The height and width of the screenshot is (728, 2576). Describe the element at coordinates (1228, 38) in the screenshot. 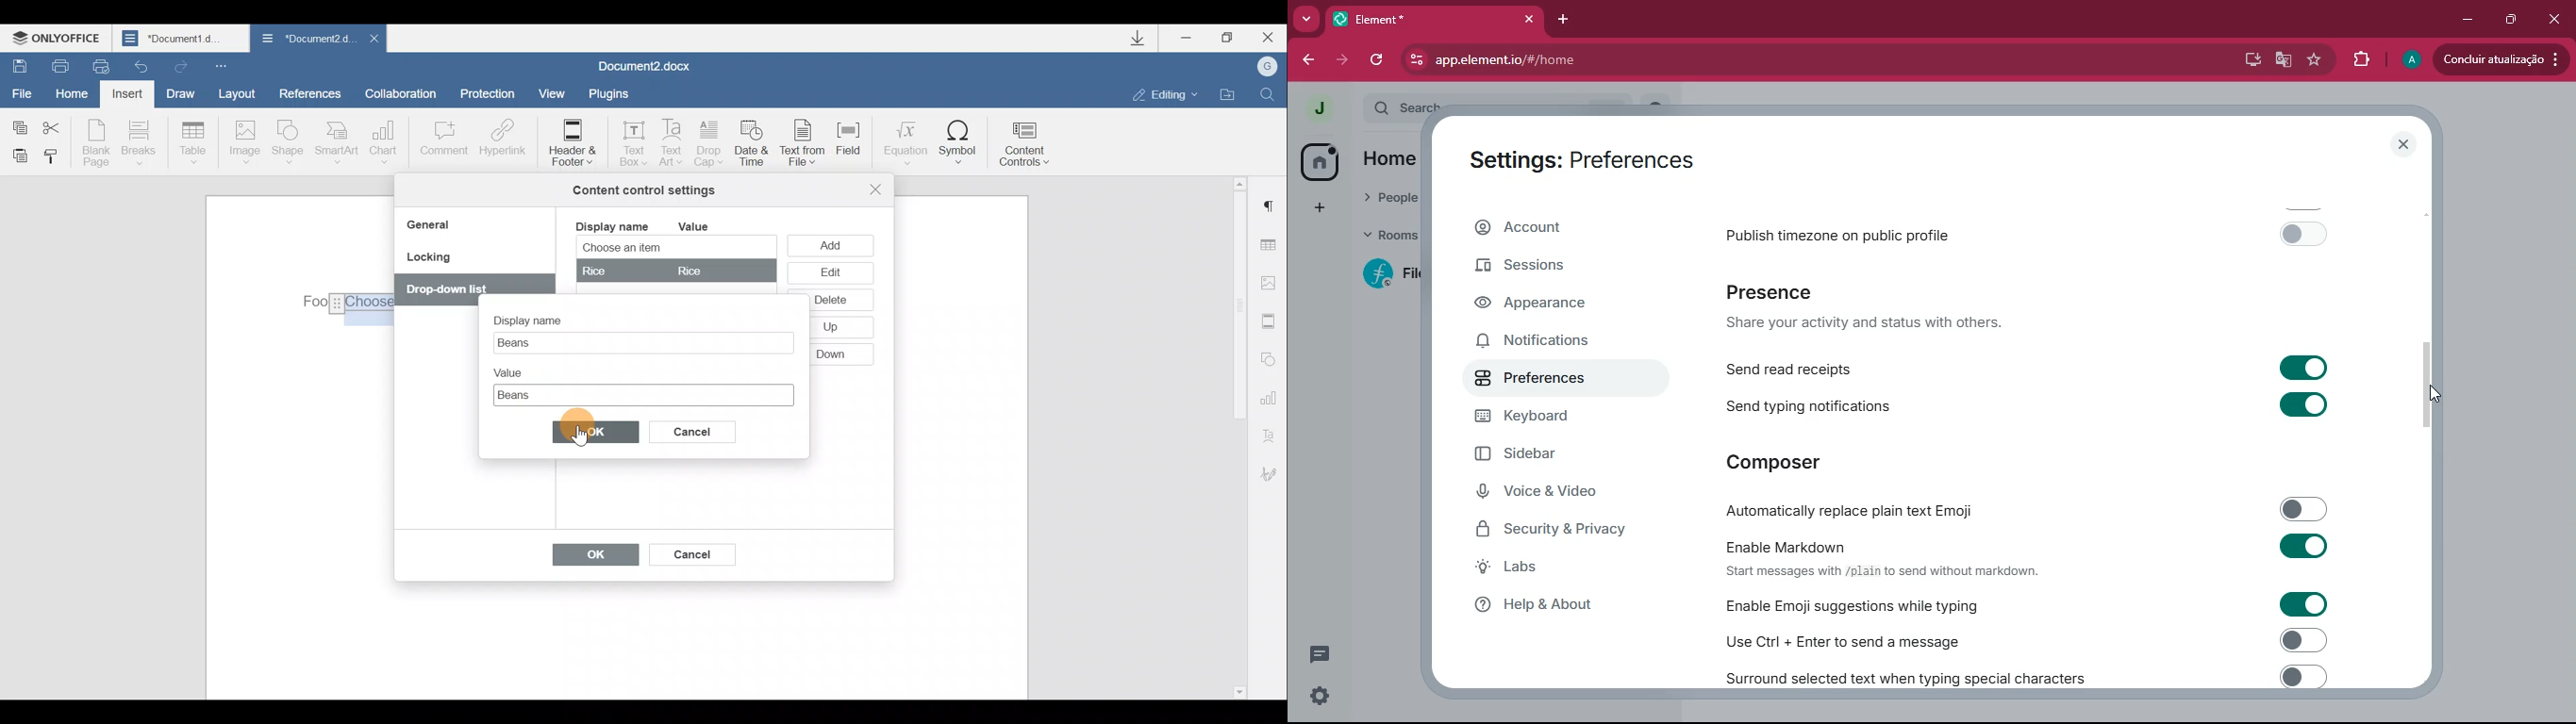

I see `Maximize` at that location.